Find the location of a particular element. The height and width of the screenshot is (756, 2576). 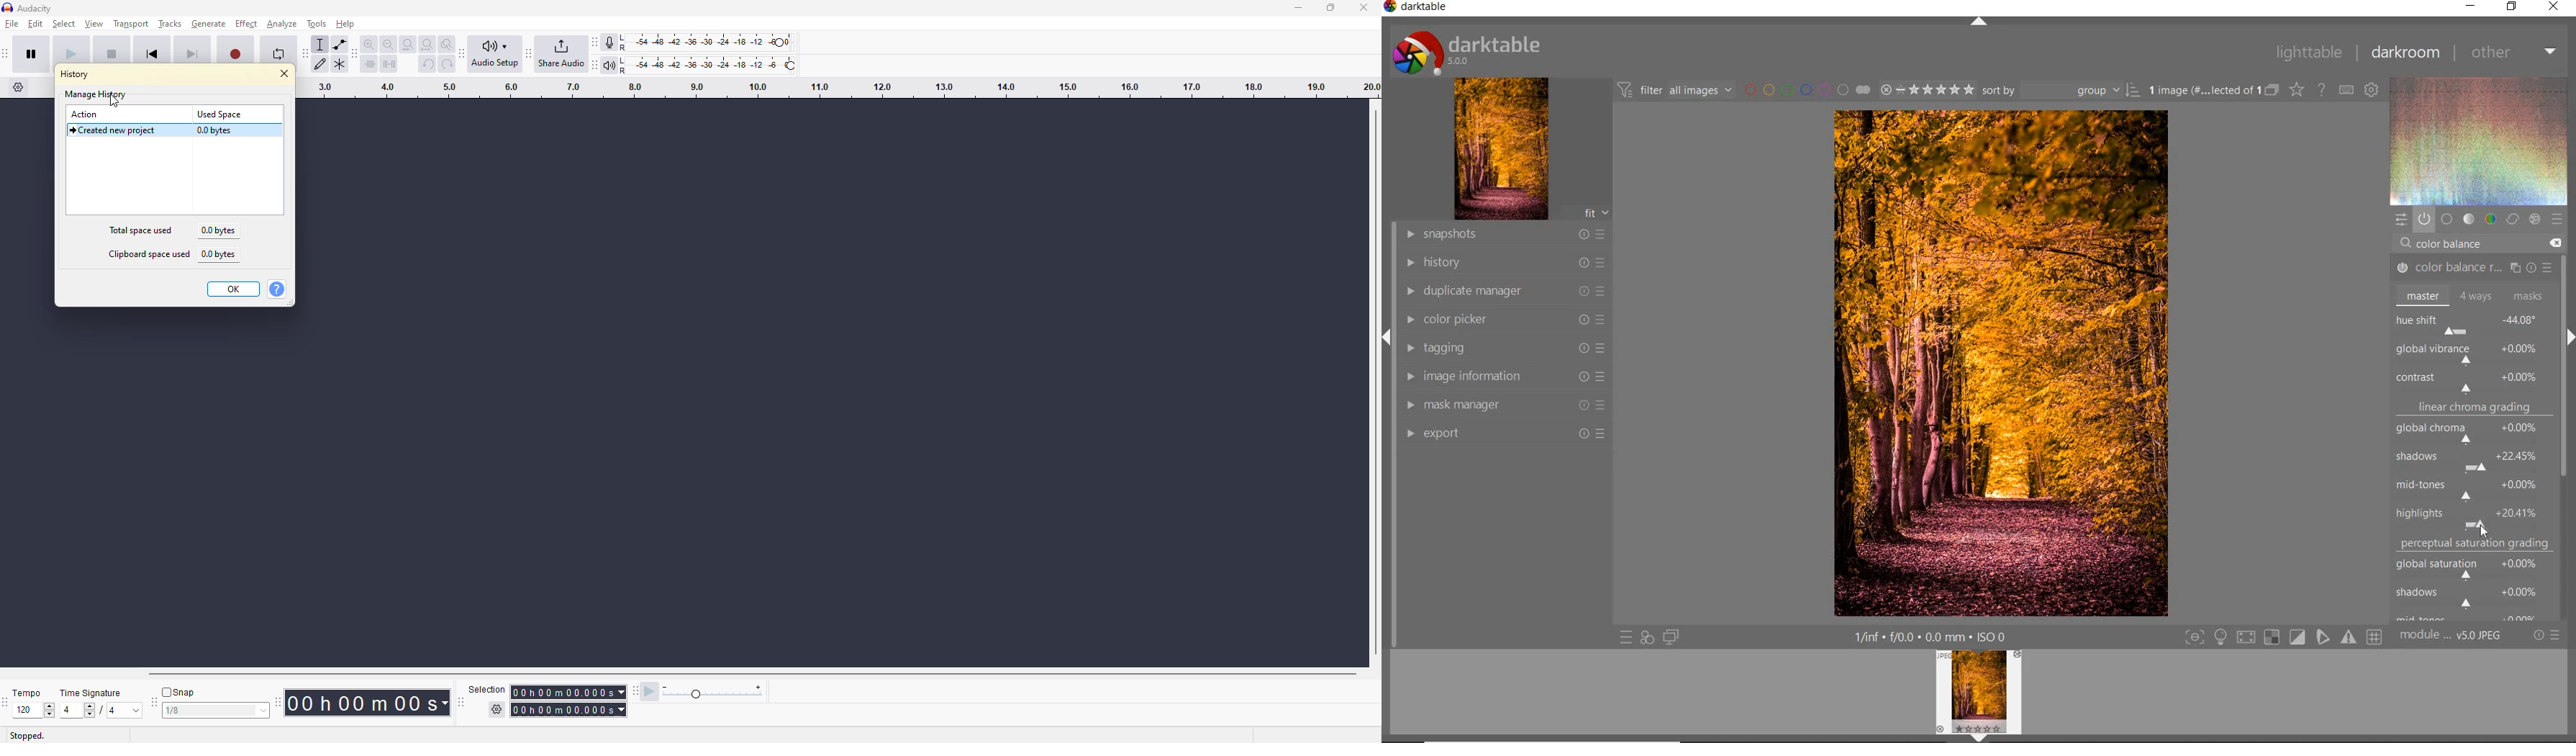

time is located at coordinates (365, 702).